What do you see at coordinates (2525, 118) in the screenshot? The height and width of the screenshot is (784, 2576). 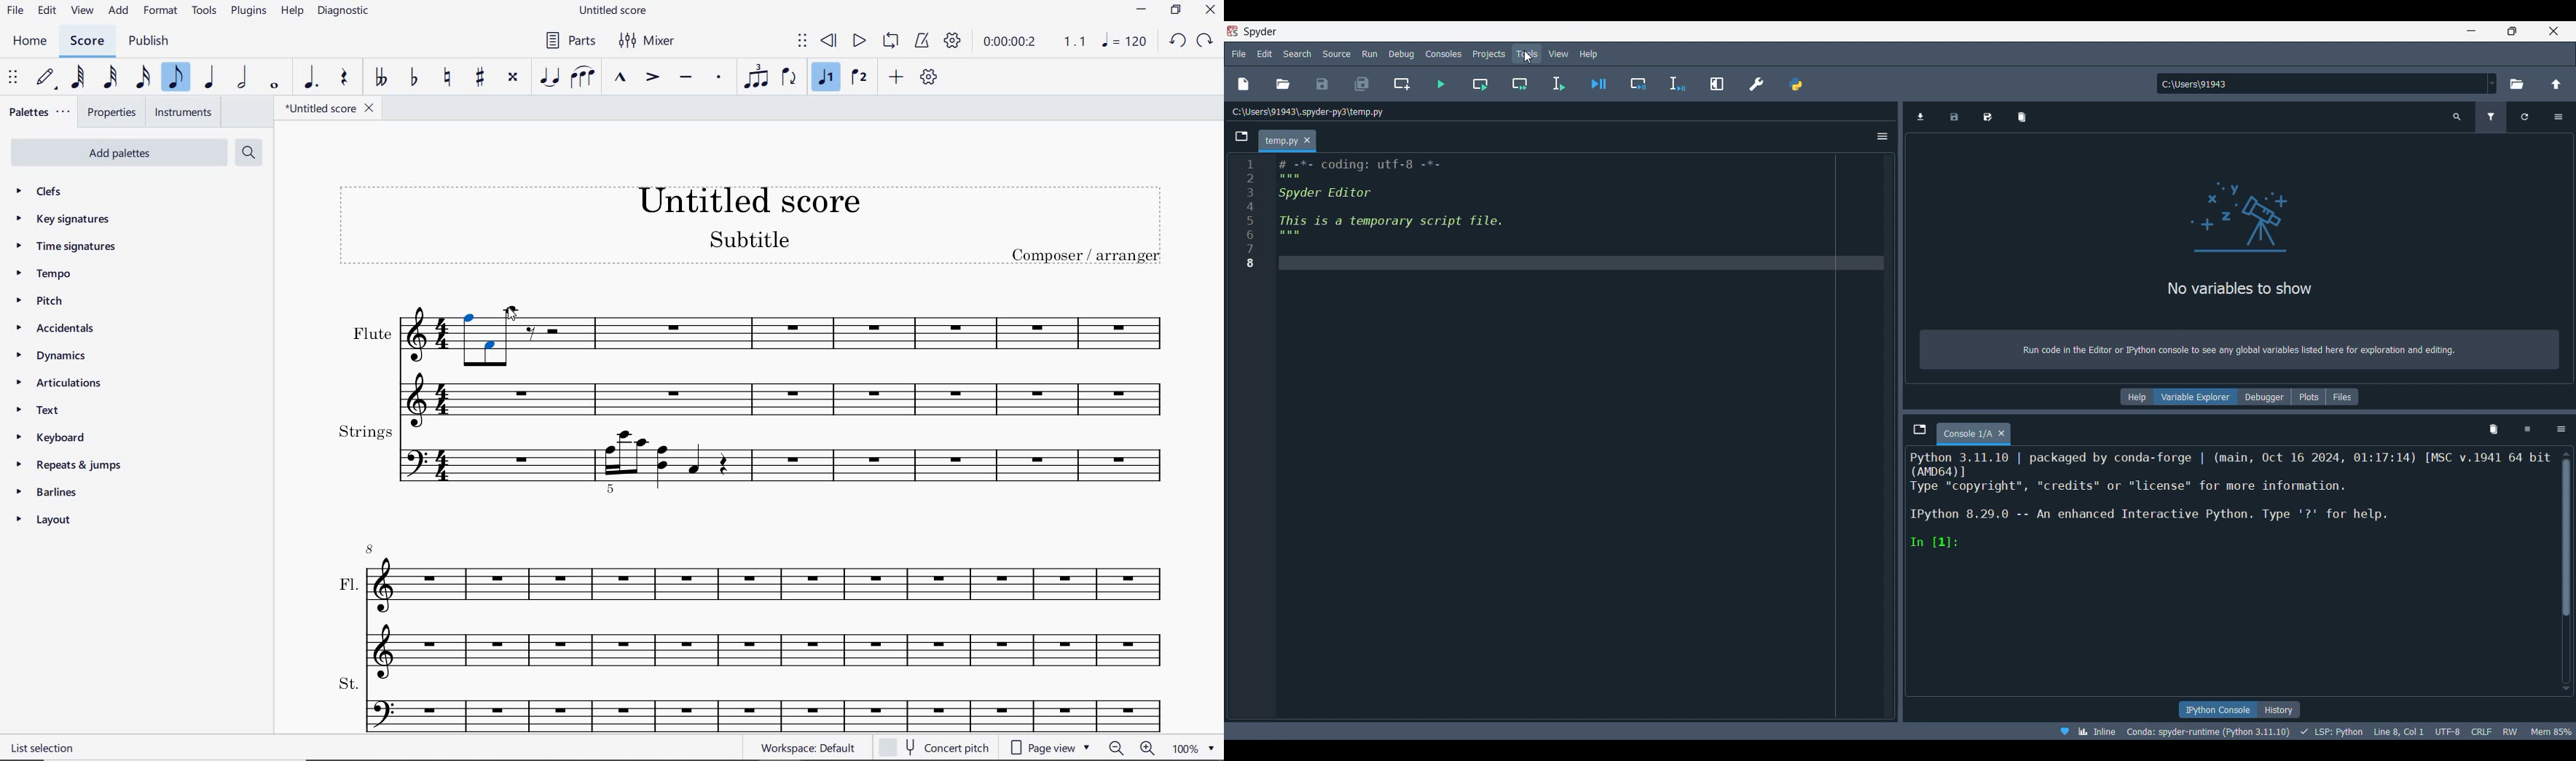 I see `Refresh variables` at bounding box center [2525, 118].